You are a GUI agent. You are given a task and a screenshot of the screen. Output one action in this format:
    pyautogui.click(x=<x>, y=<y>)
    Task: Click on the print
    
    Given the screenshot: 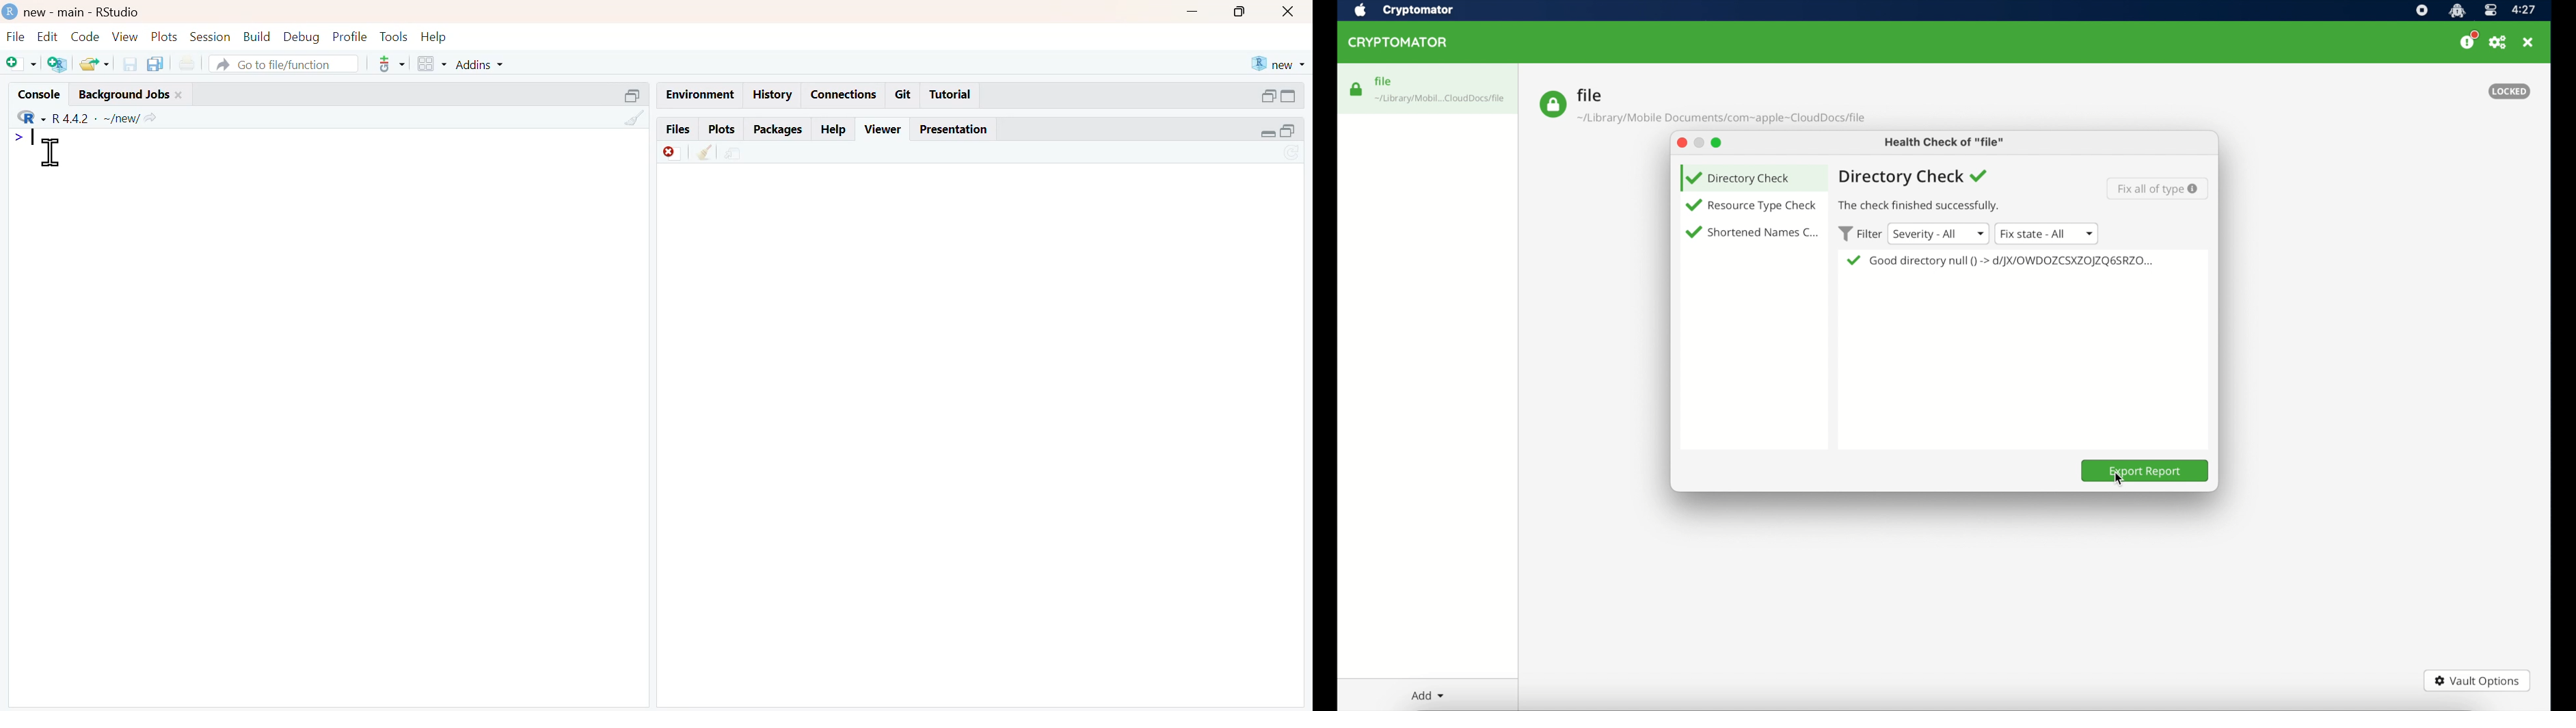 What is the action you would take?
    pyautogui.click(x=187, y=63)
    